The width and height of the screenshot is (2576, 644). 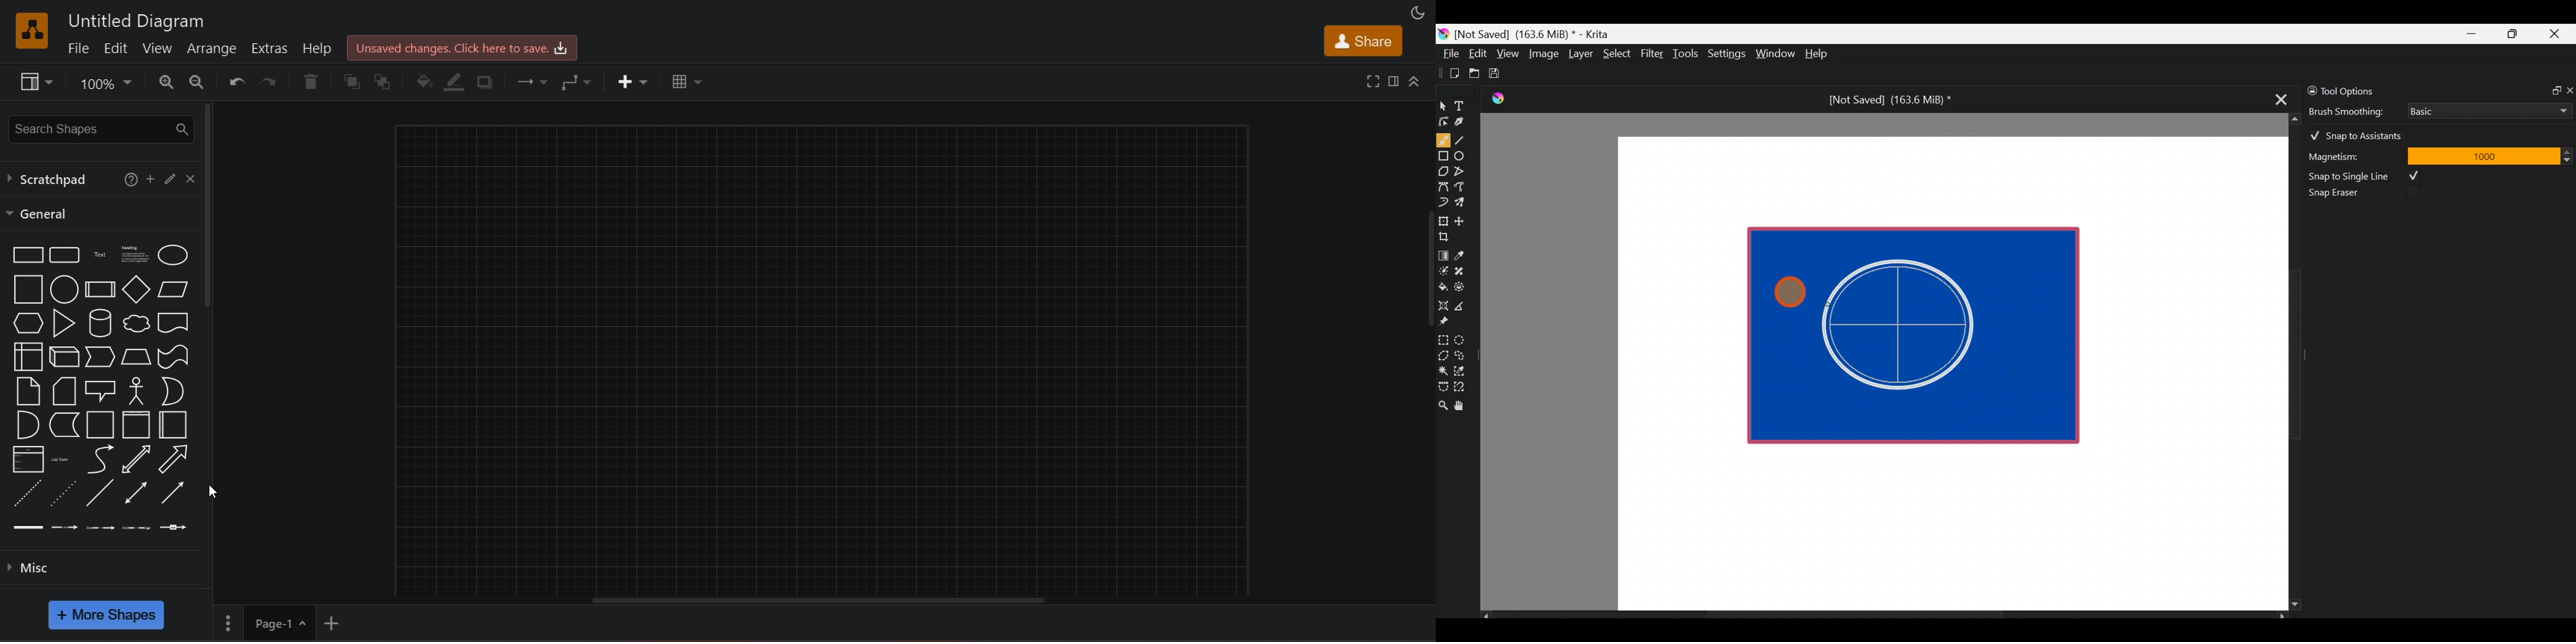 What do you see at coordinates (1464, 338) in the screenshot?
I see `Elliptical selection tool` at bounding box center [1464, 338].